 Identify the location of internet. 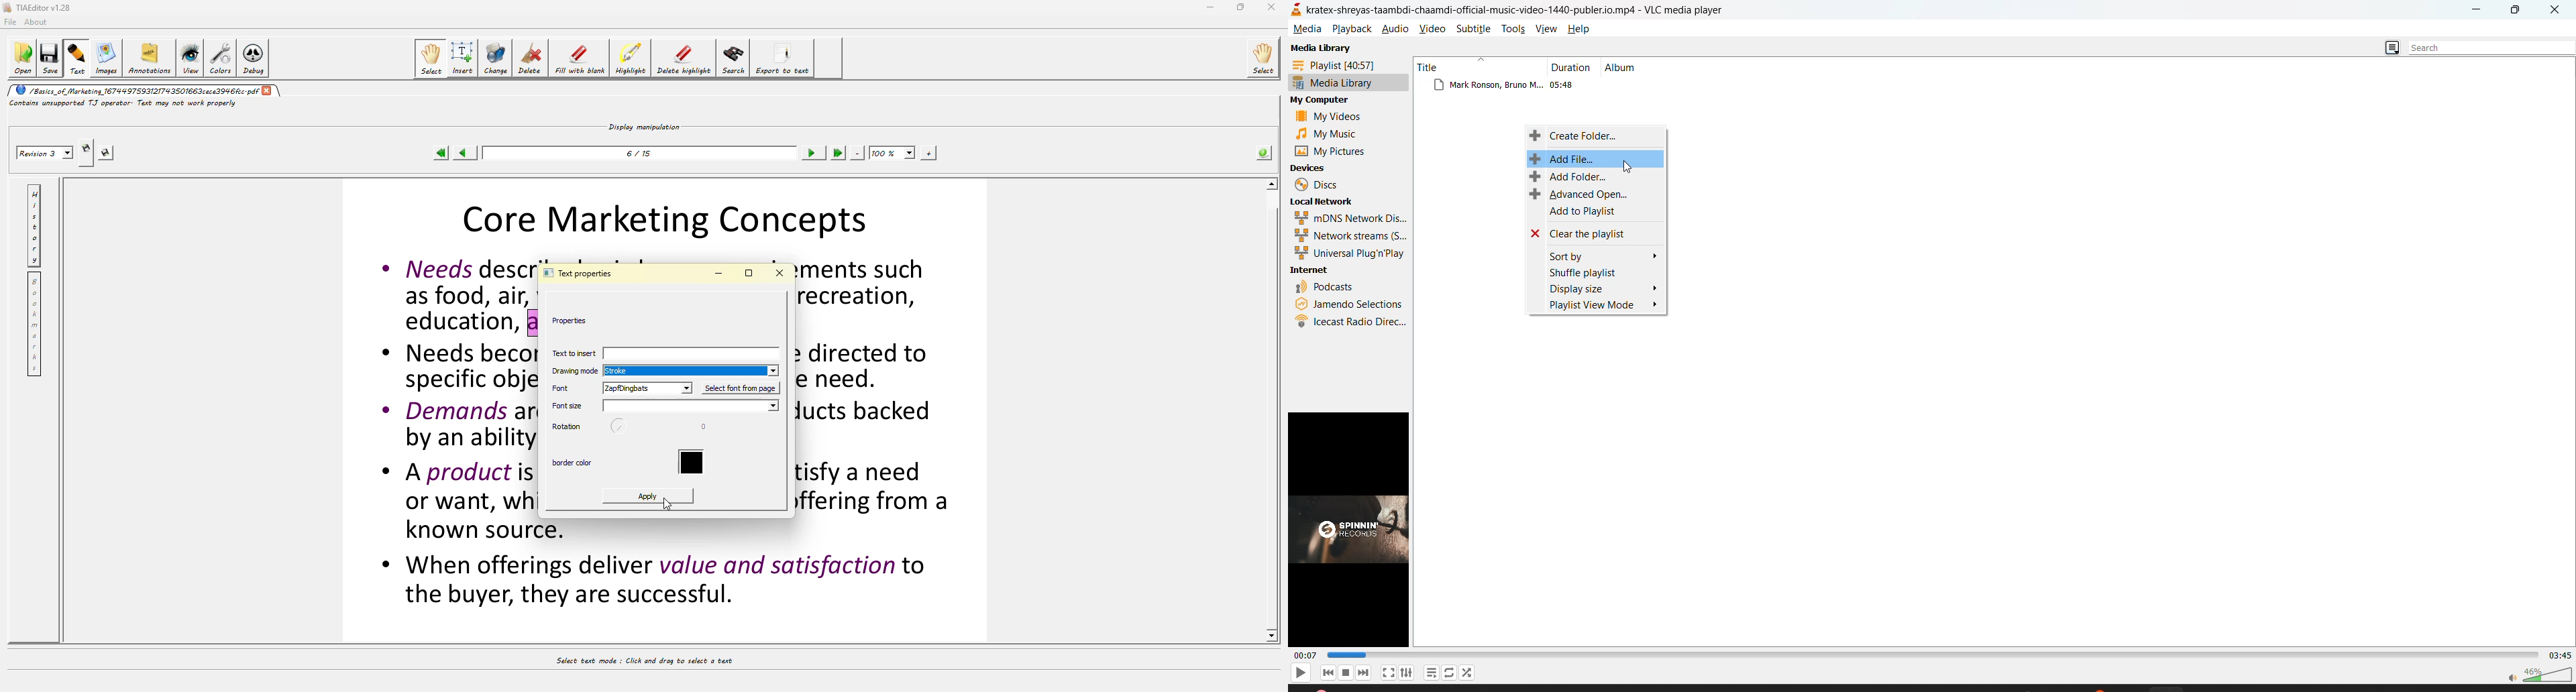
(1313, 272).